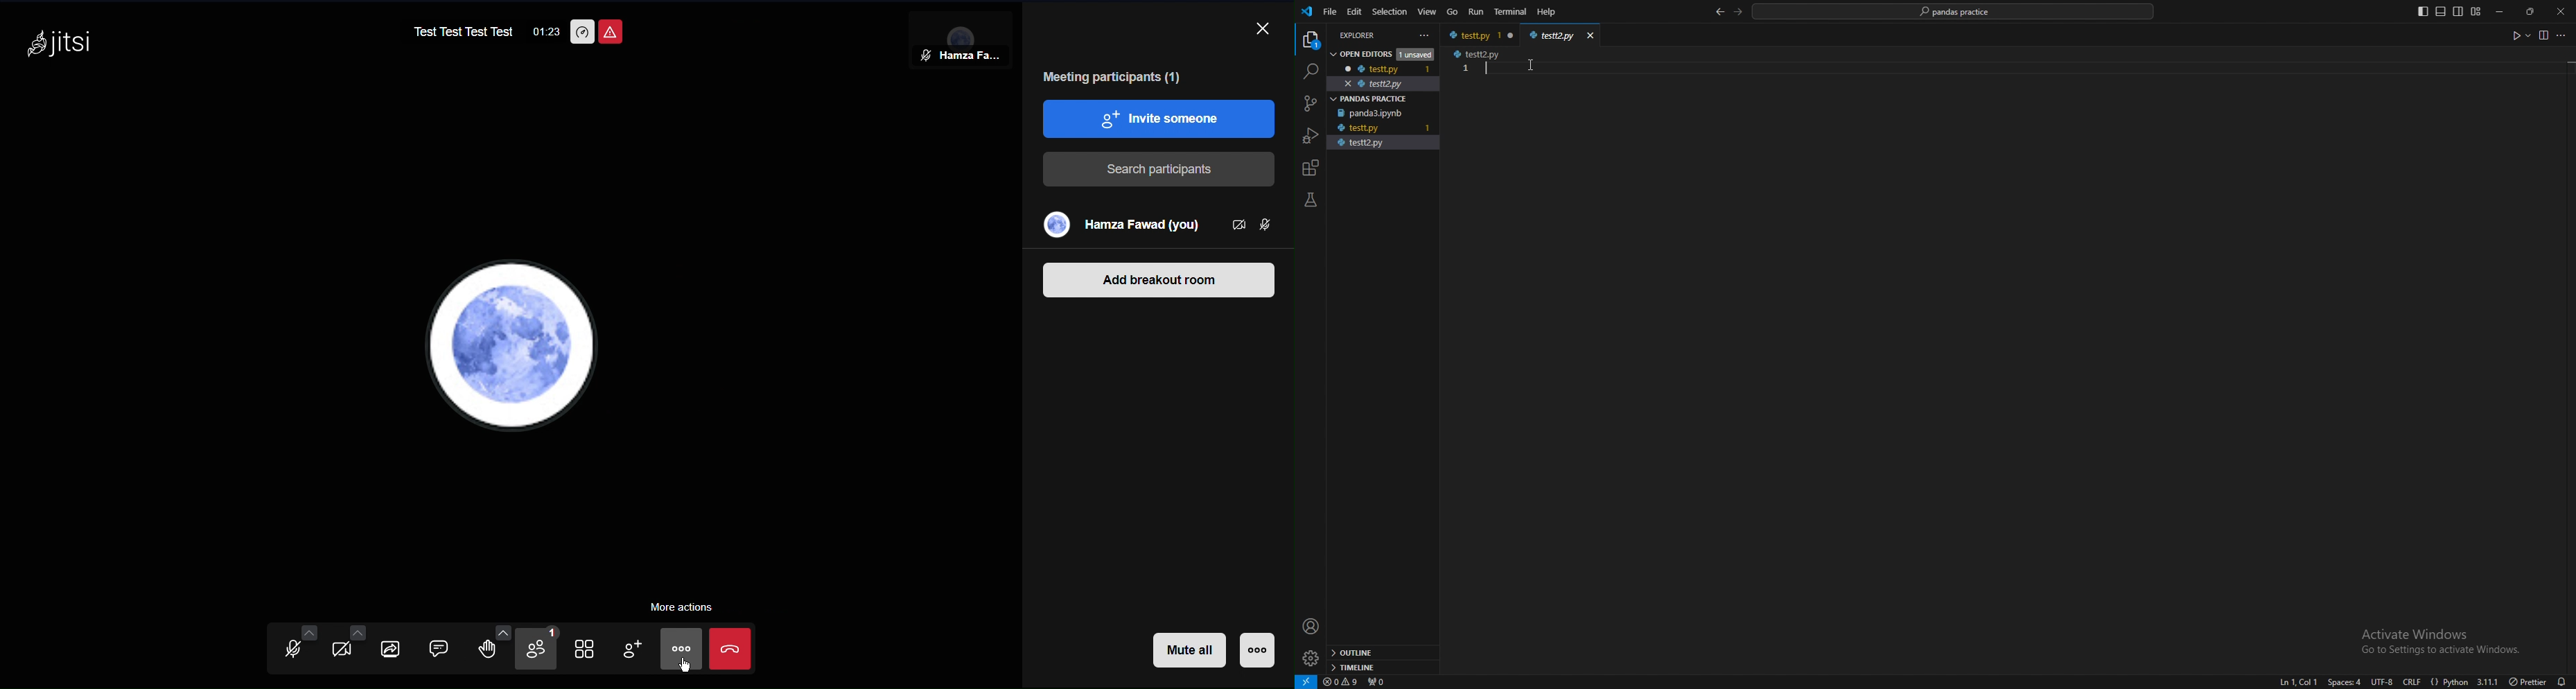 This screenshot has width=2576, height=700. Describe the element at coordinates (1309, 103) in the screenshot. I see `source control` at that location.